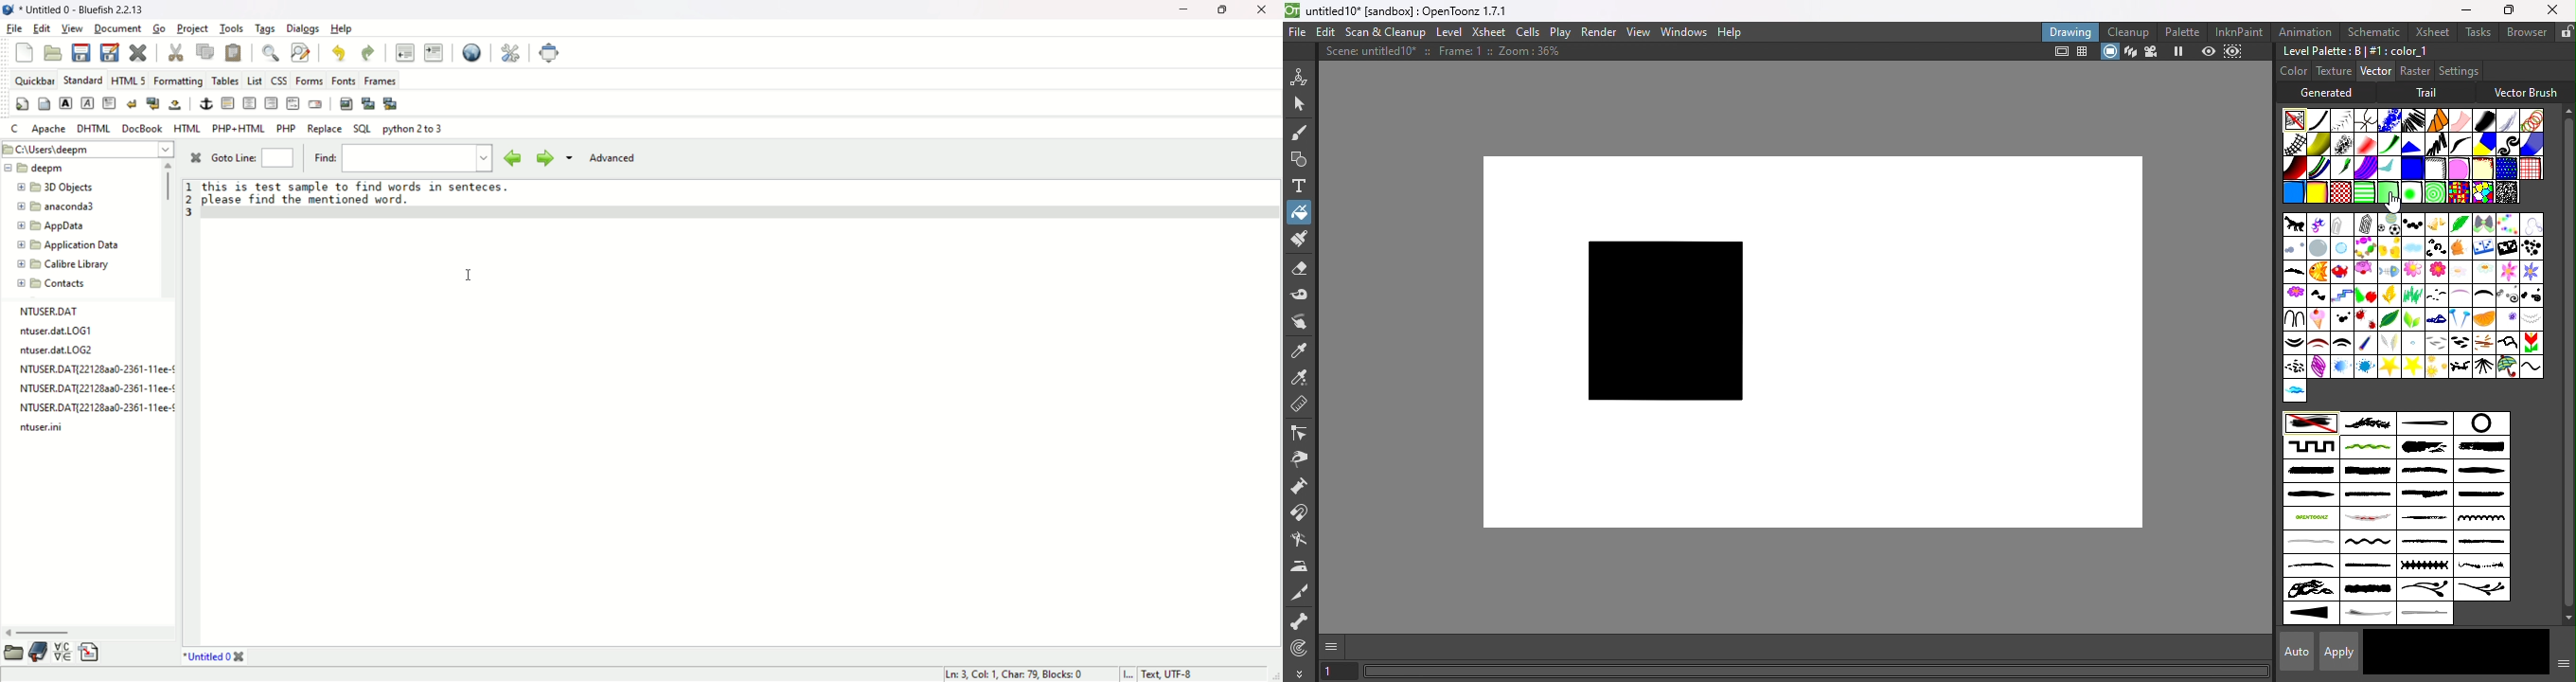 The image size is (2576, 700). Describe the element at coordinates (2425, 591) in the screenshot. I see `teadrop_flowers1` at that location.